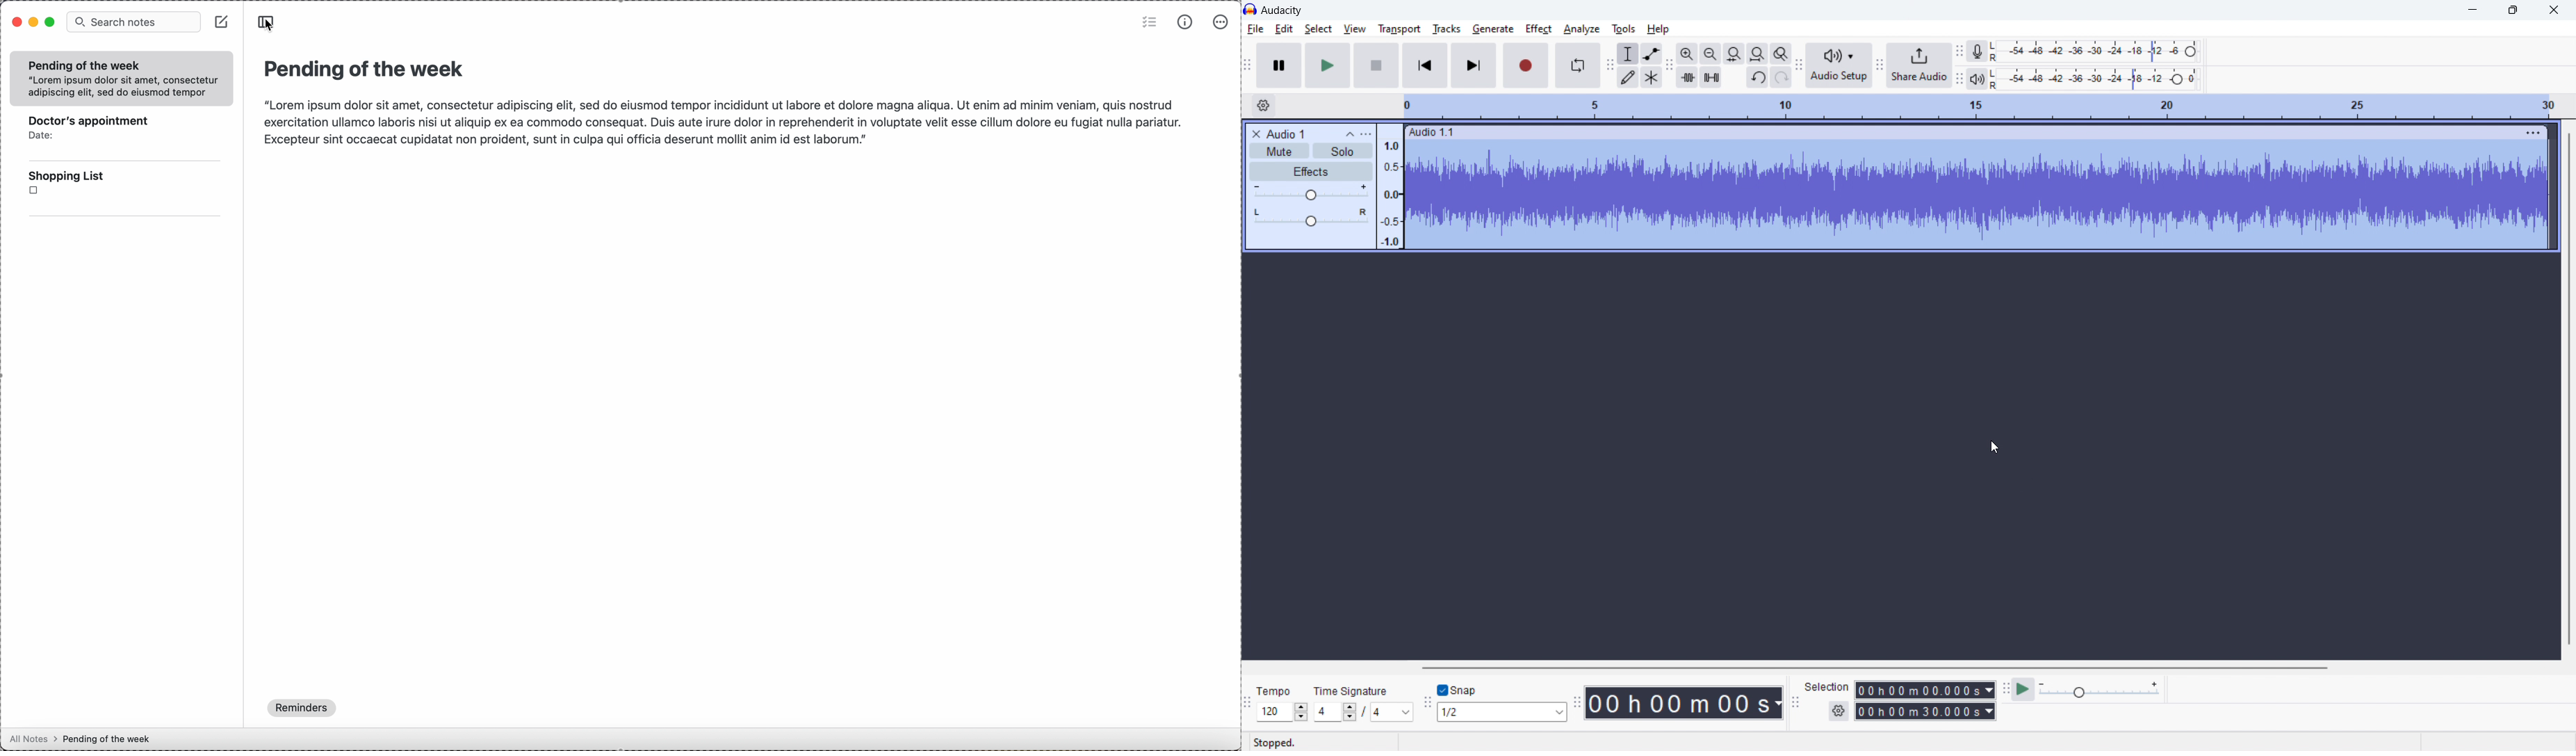 This screenshot has width=2576, height=756. Describe the element at coordinates (302, 706) in the screenshot. I see `reminders` at that location.